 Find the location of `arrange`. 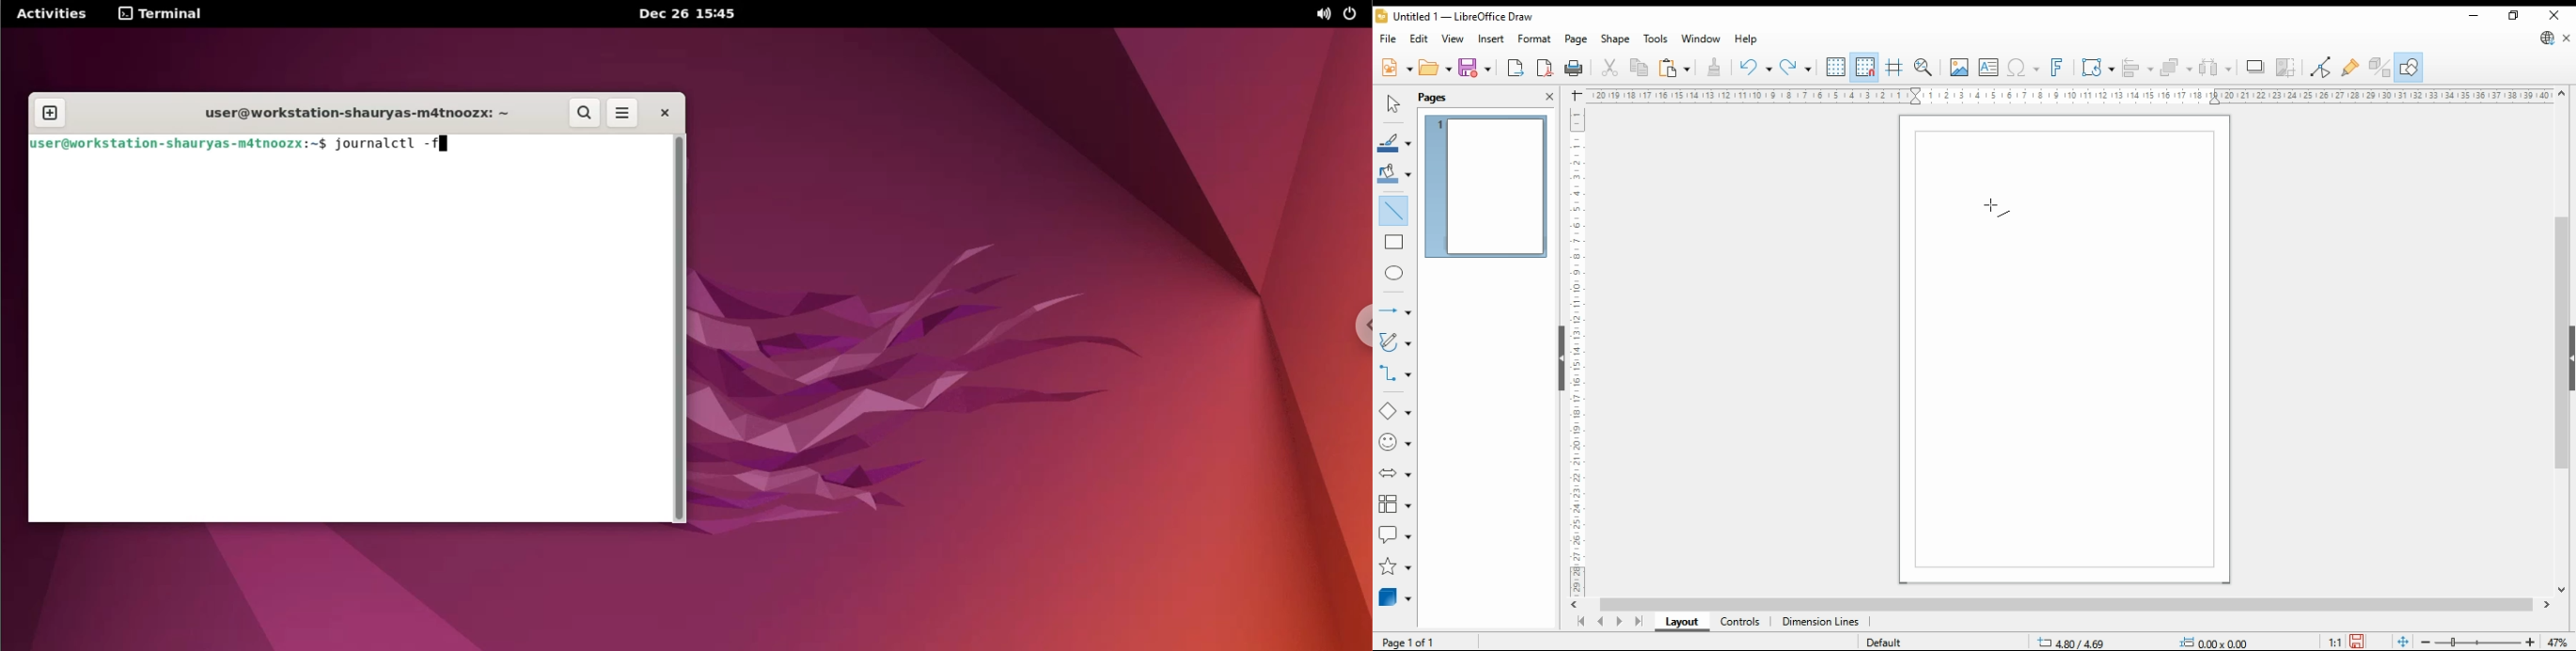

arrange is located at coordinates (2175, 67).